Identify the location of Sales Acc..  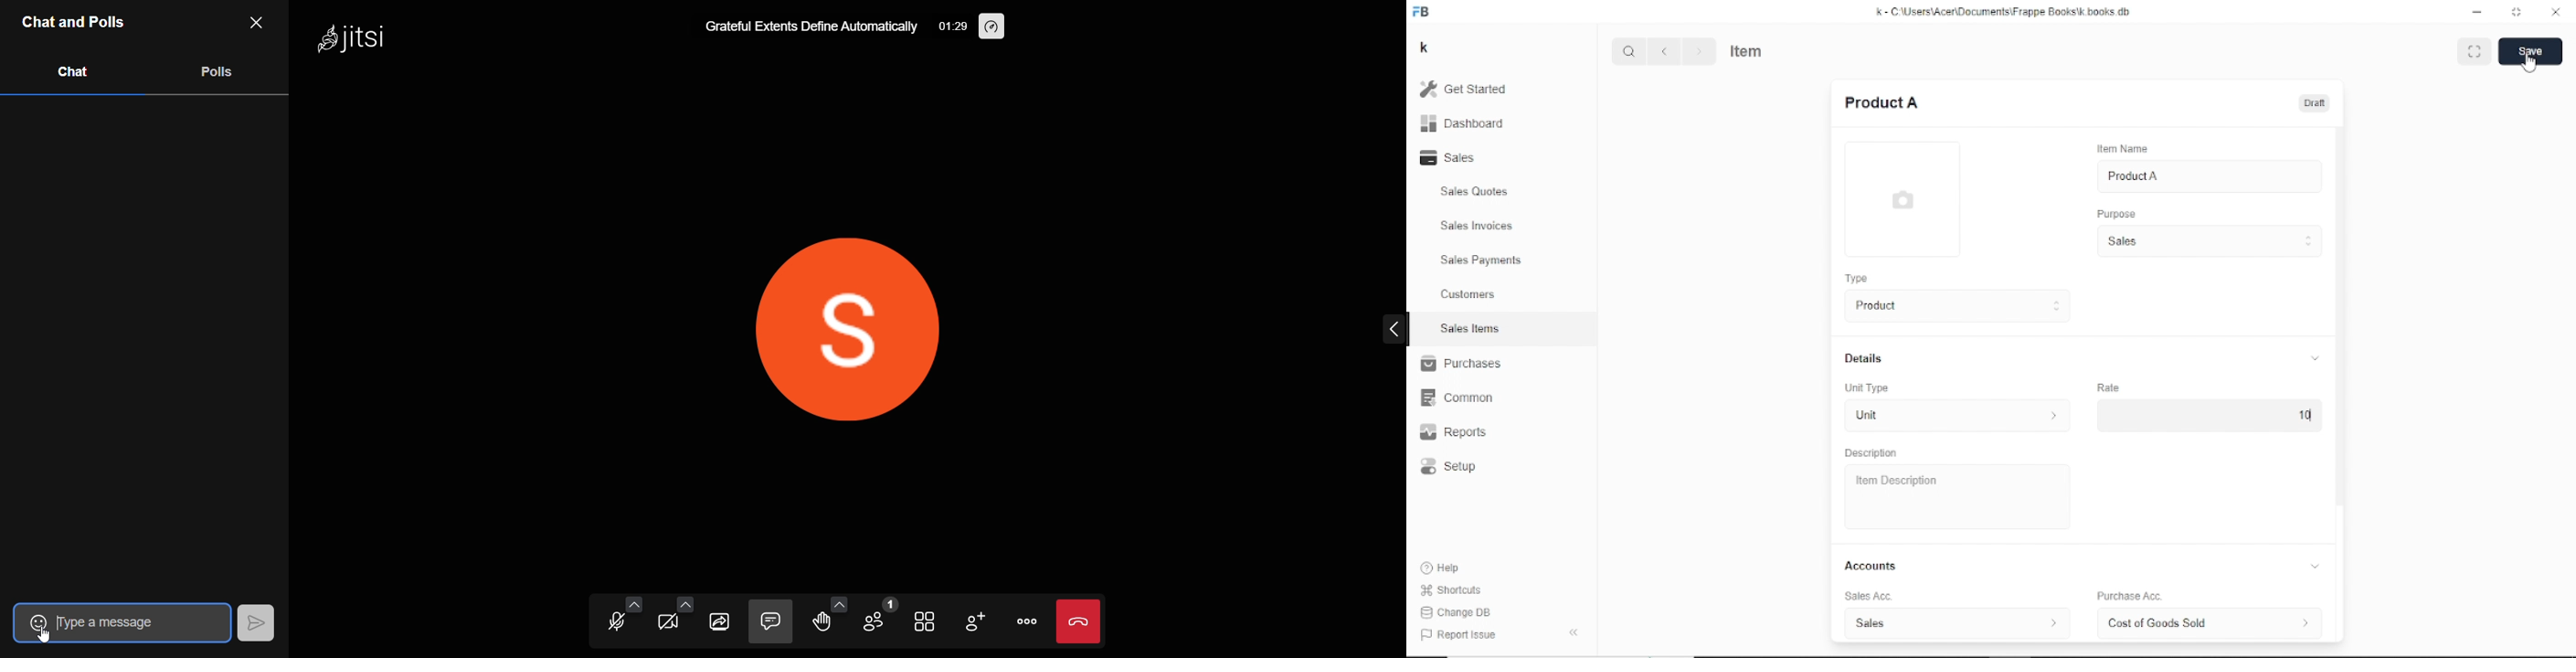
(1865, 597).